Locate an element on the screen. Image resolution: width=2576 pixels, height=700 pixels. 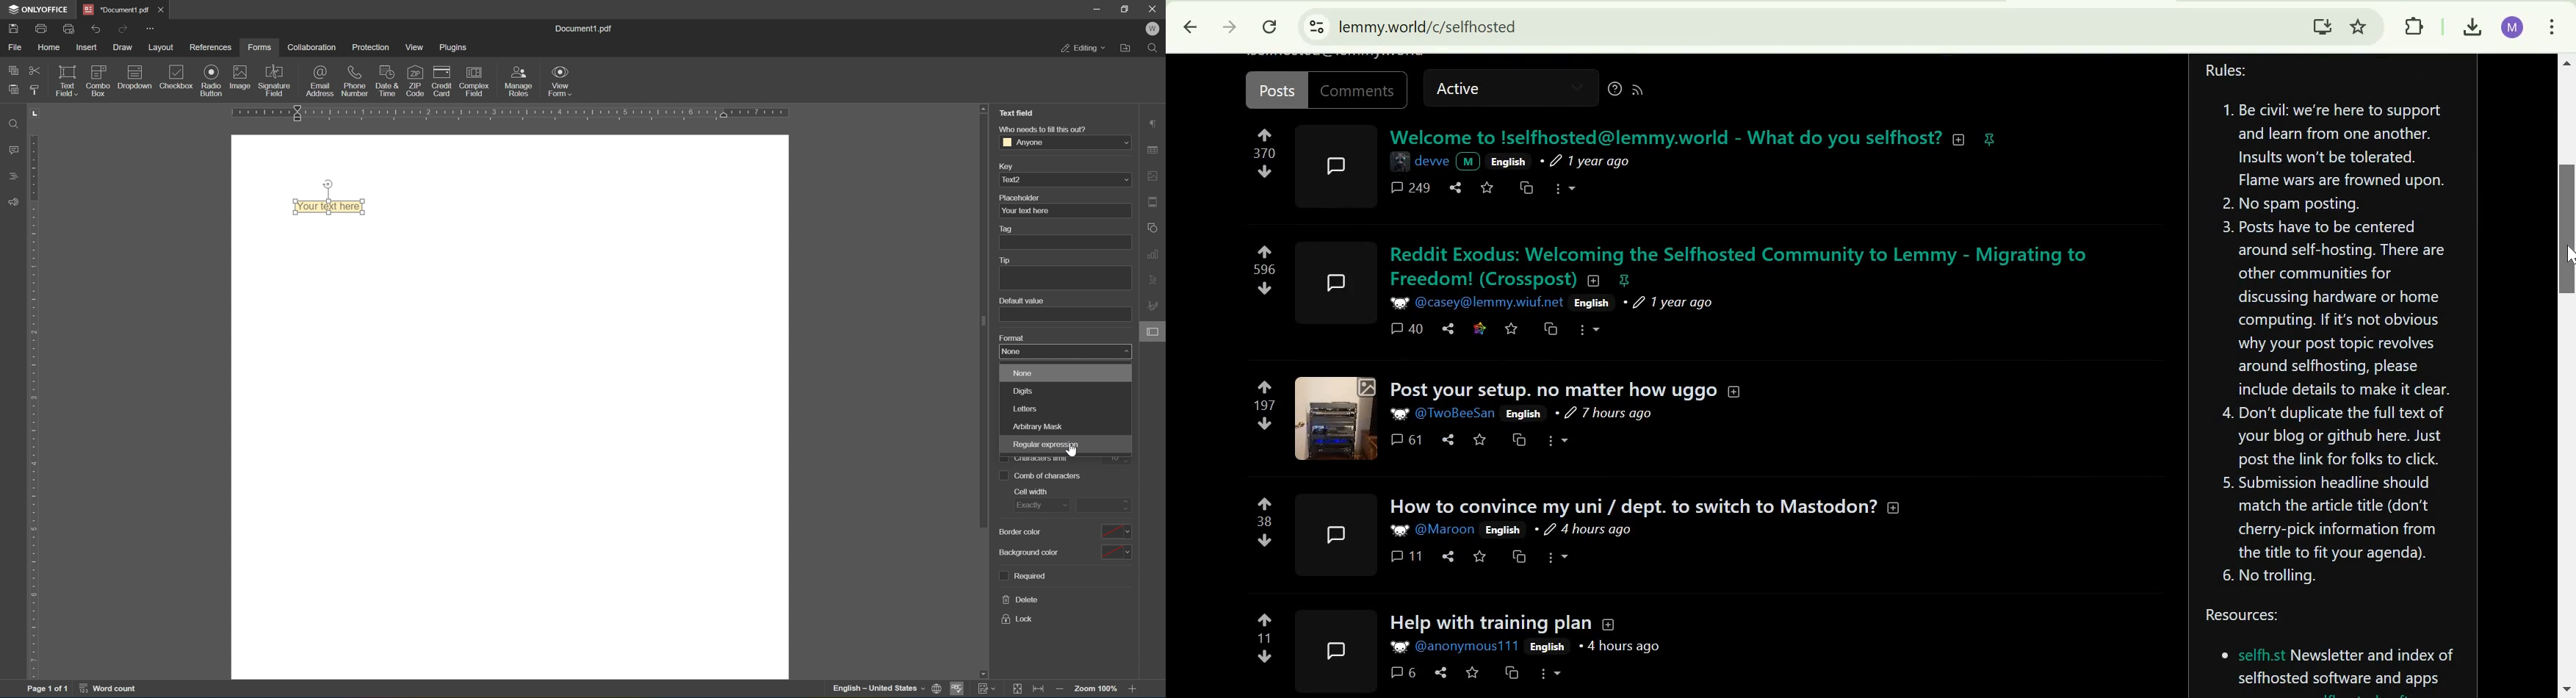
share is located at coordinates (1440, 672).